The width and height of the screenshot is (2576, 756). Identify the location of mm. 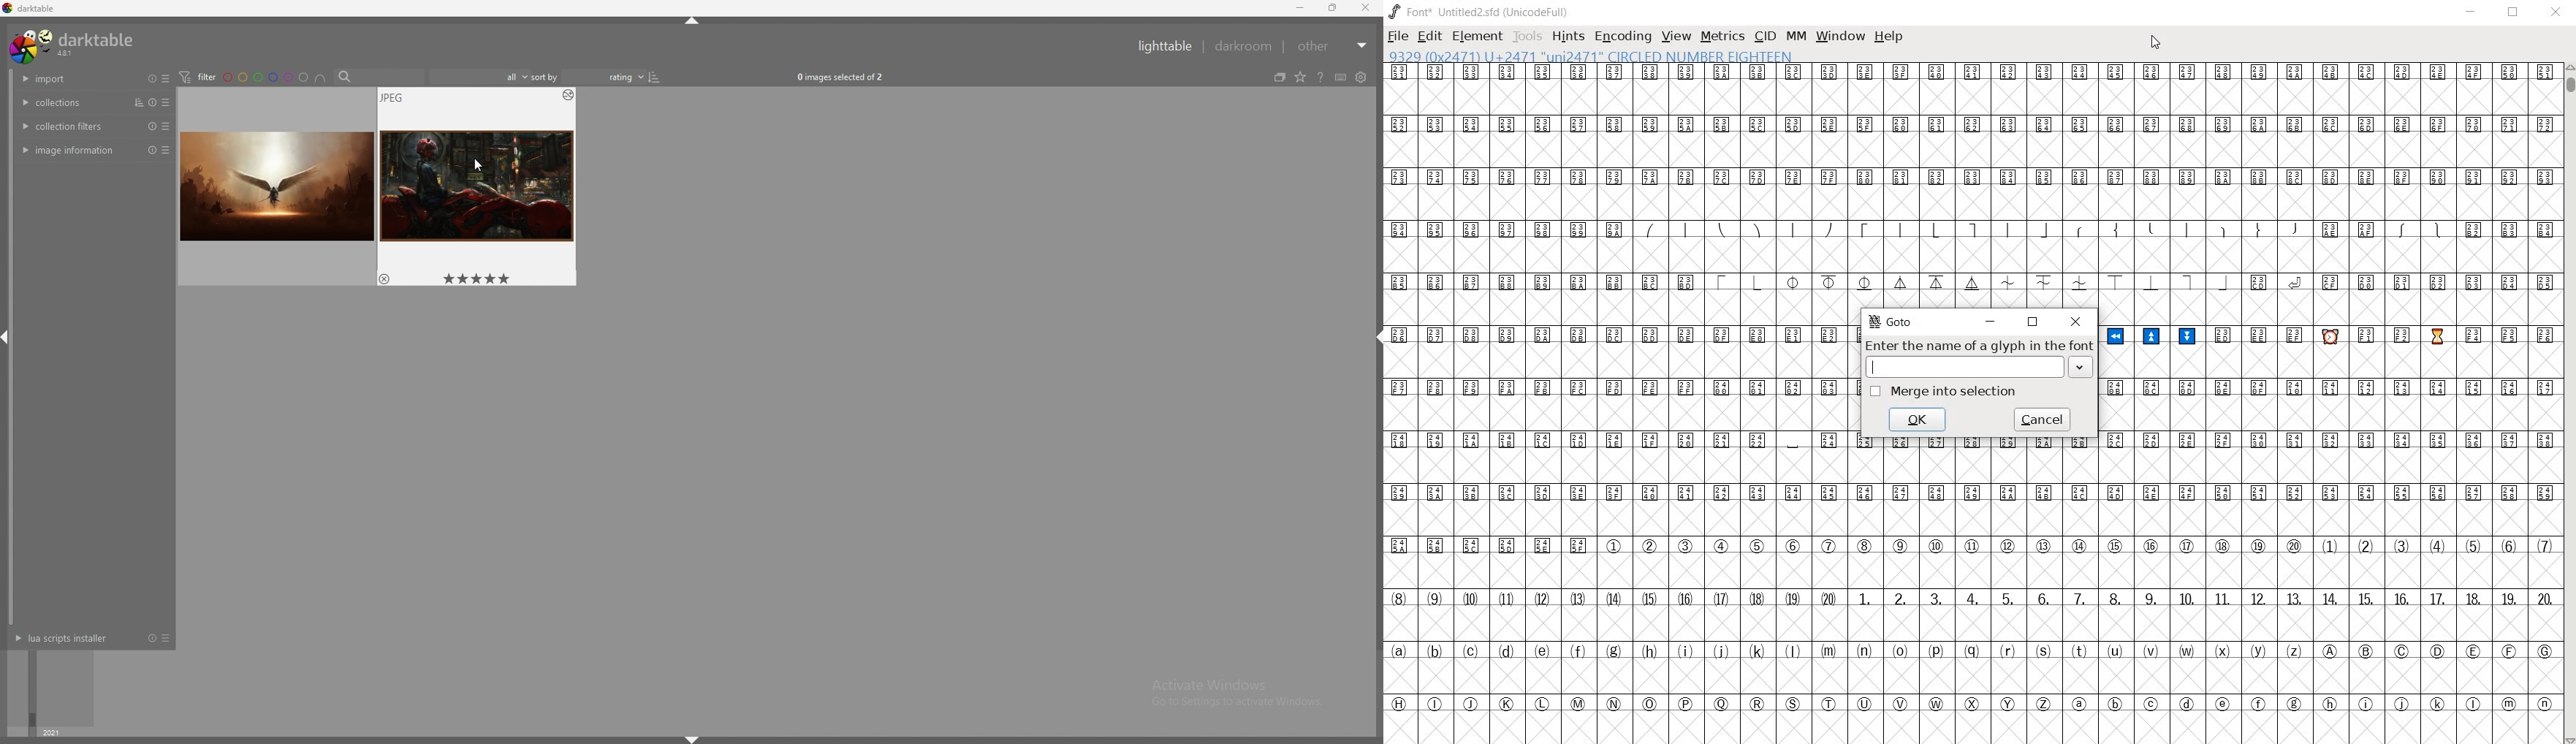
(1796, 34).